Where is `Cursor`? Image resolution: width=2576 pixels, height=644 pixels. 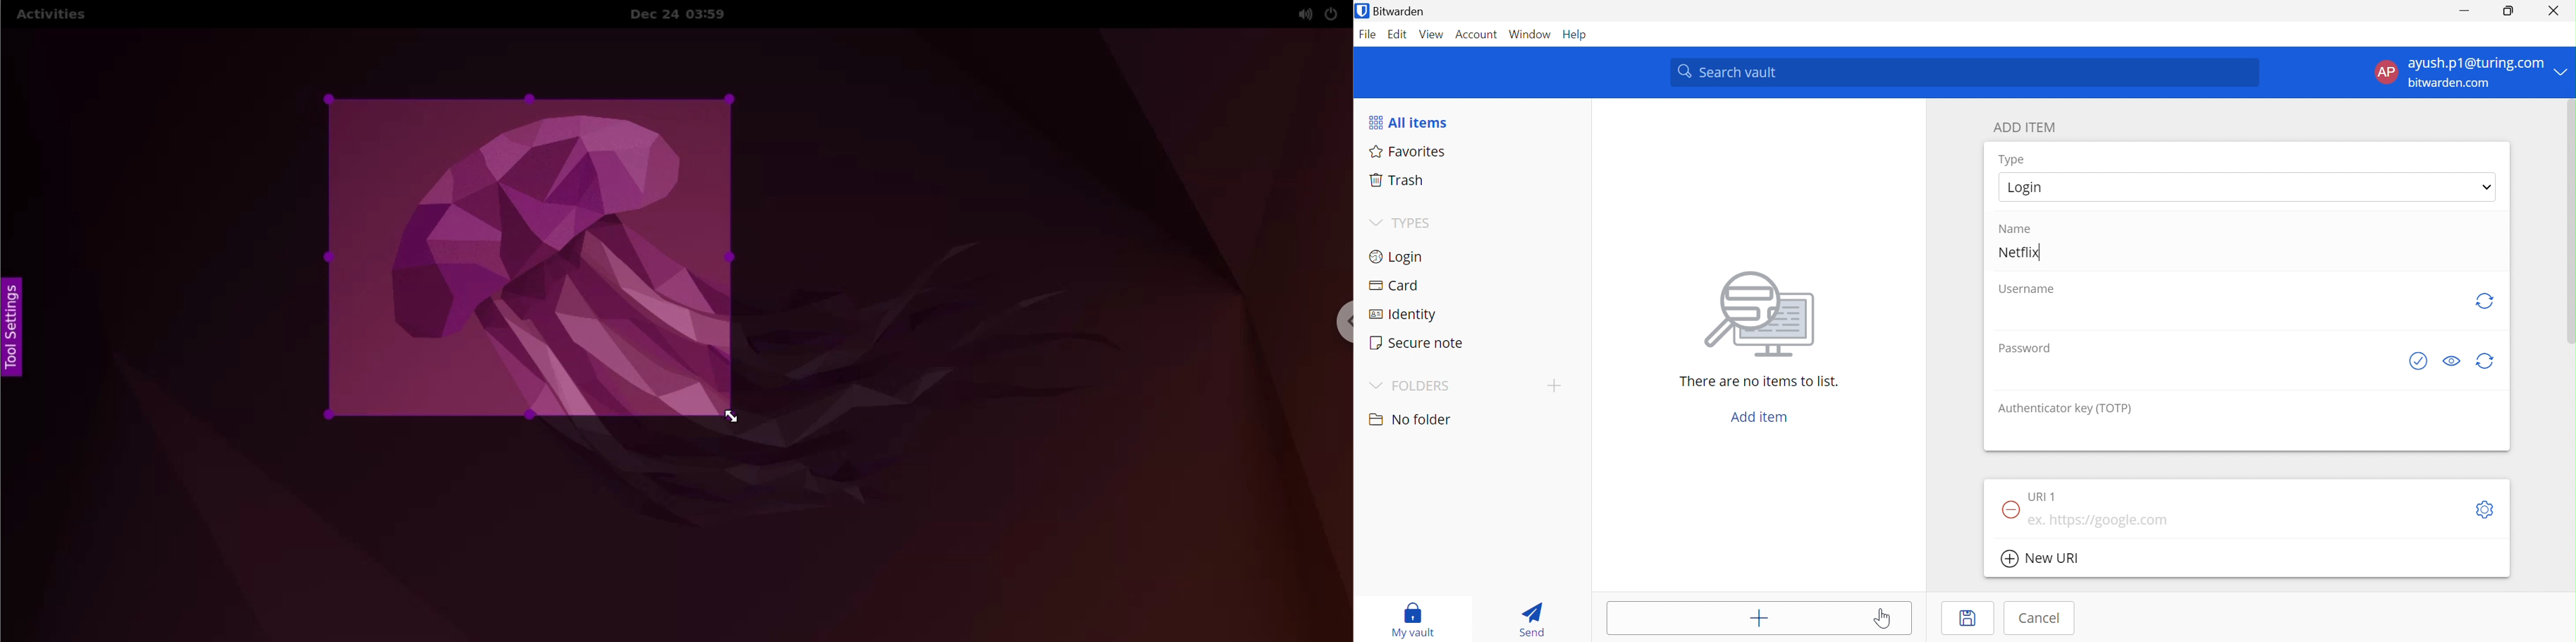
Cursor is located at coordinates (1883, 618).